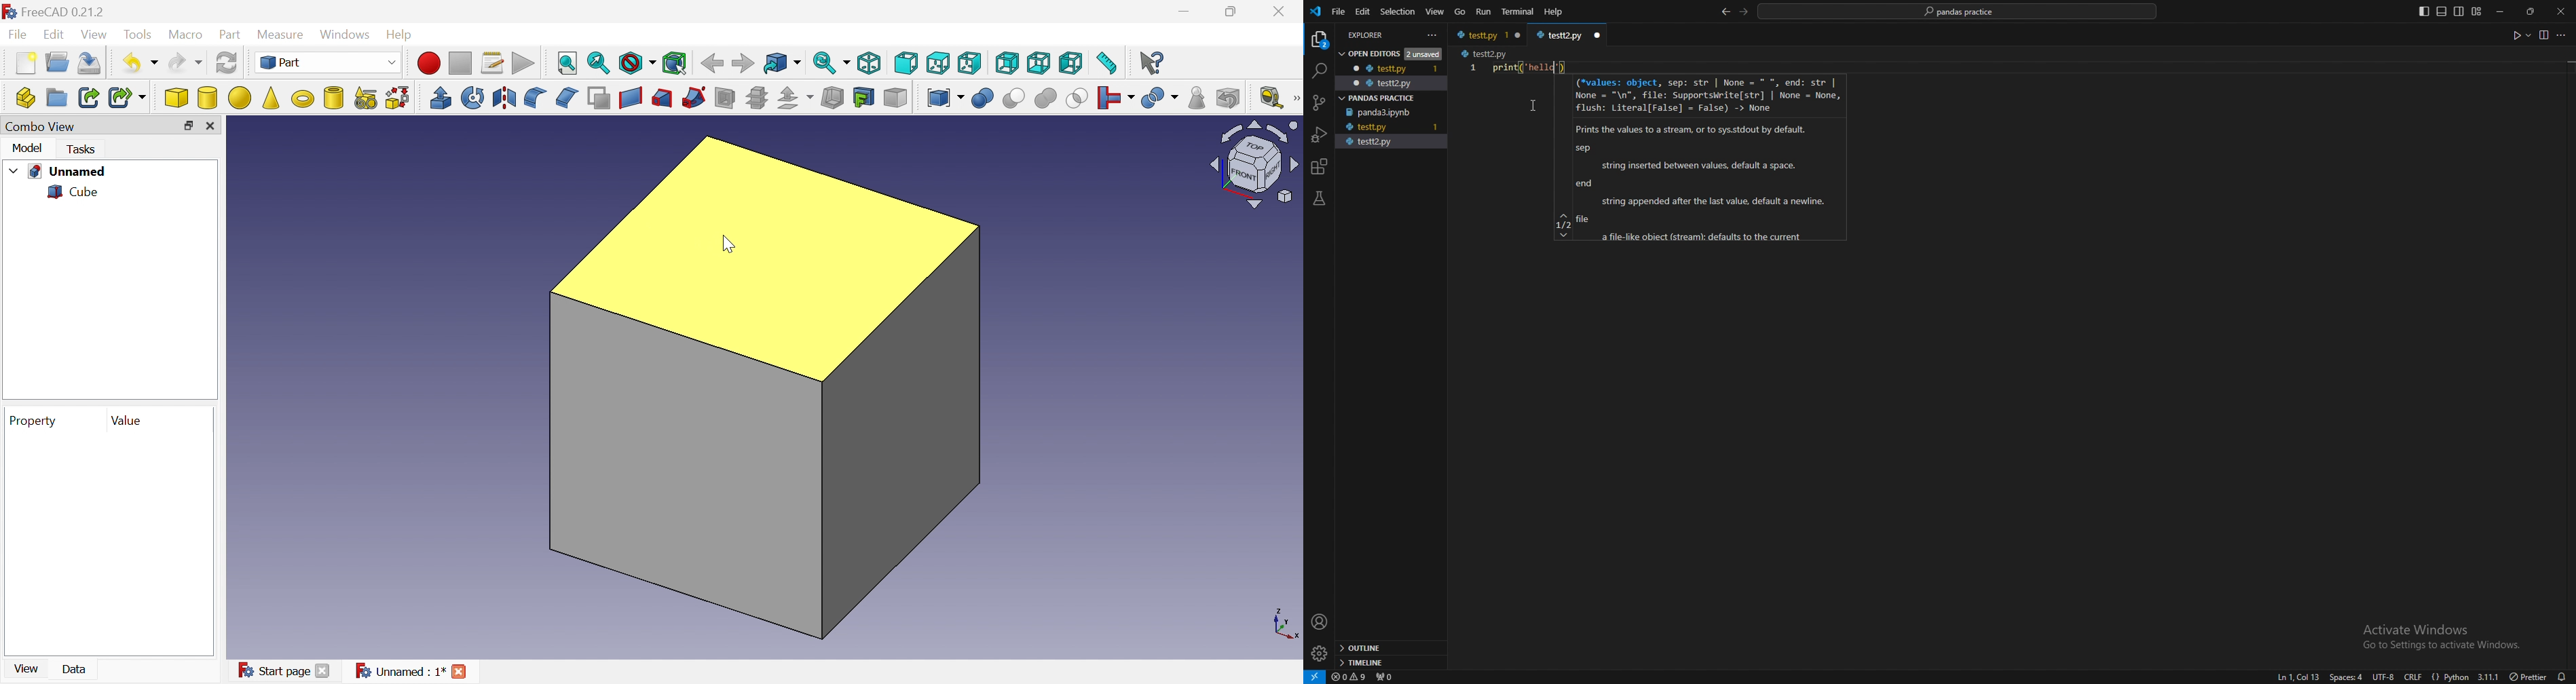  What do you see at coordinates (726, 244) in the screenshot?
I see `cursor` at bounding box center [726, 244].